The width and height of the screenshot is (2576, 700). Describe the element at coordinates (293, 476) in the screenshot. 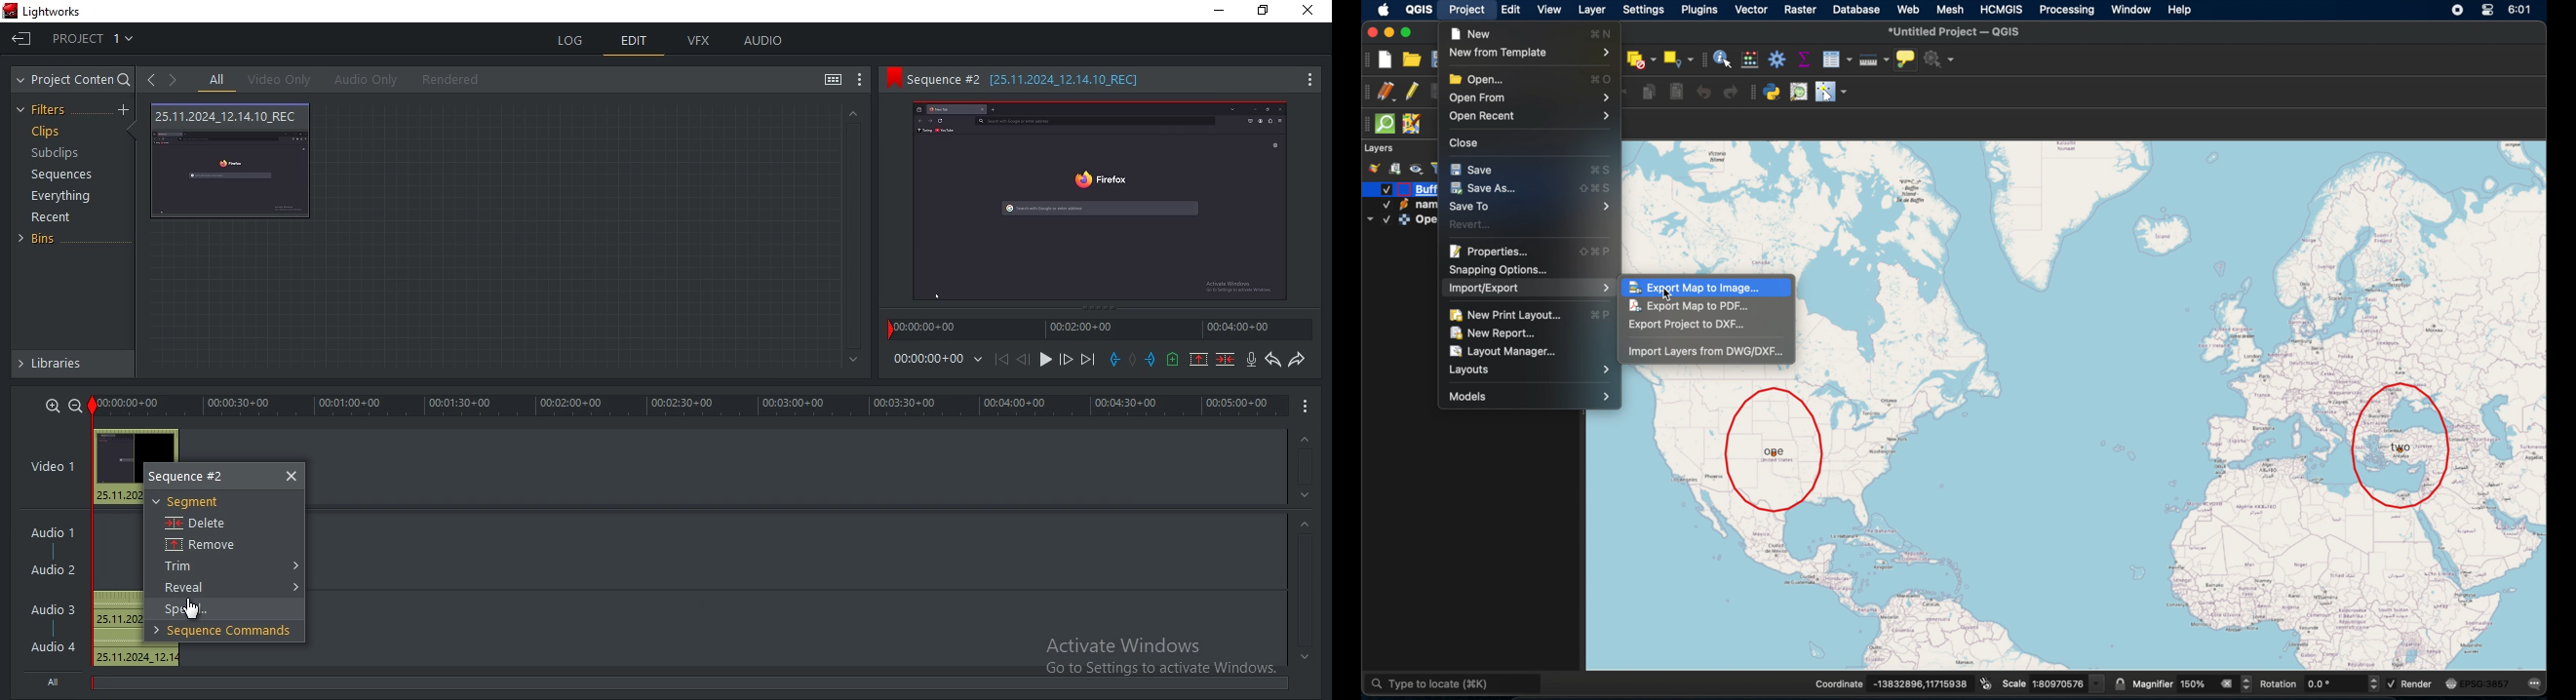

I see `close` at that location.